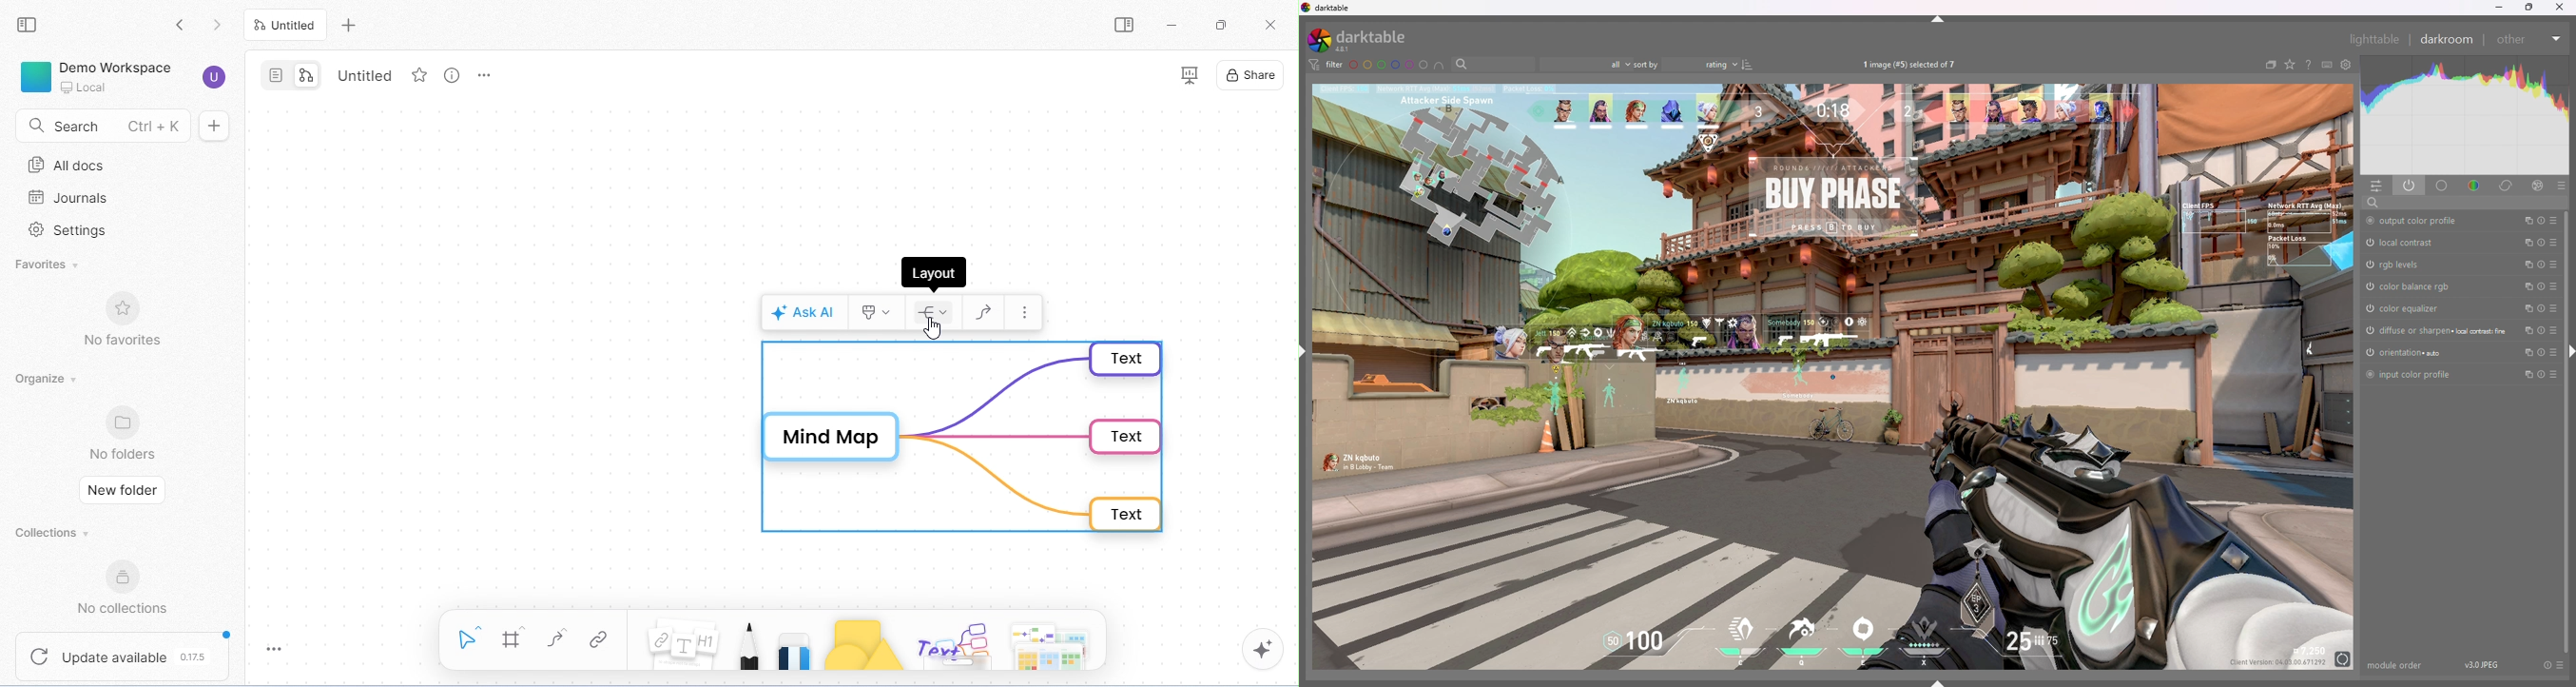 This screenshot has width=2576, height=700. Describe the element at coordinates (2547, 664) in the screenshot. I see `reset` at that location.